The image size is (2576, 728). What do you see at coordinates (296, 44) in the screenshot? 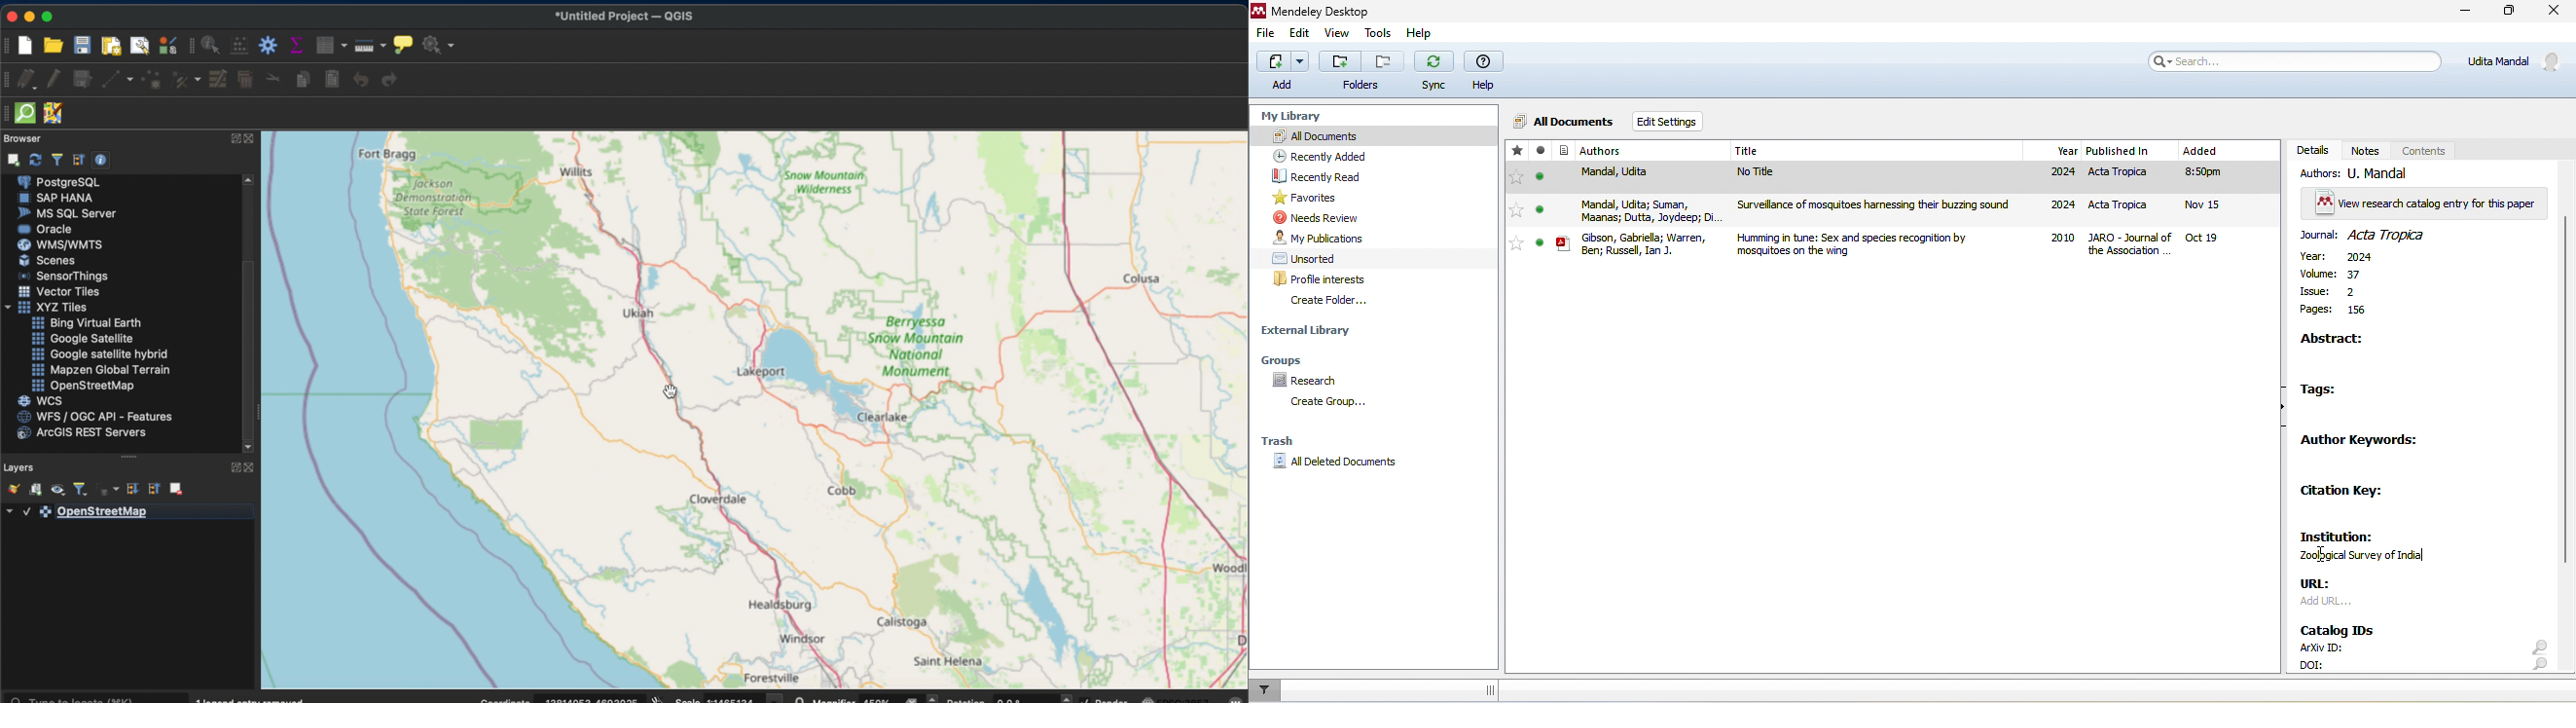
I see `show statistical summary` at bounding box center [296, 44].